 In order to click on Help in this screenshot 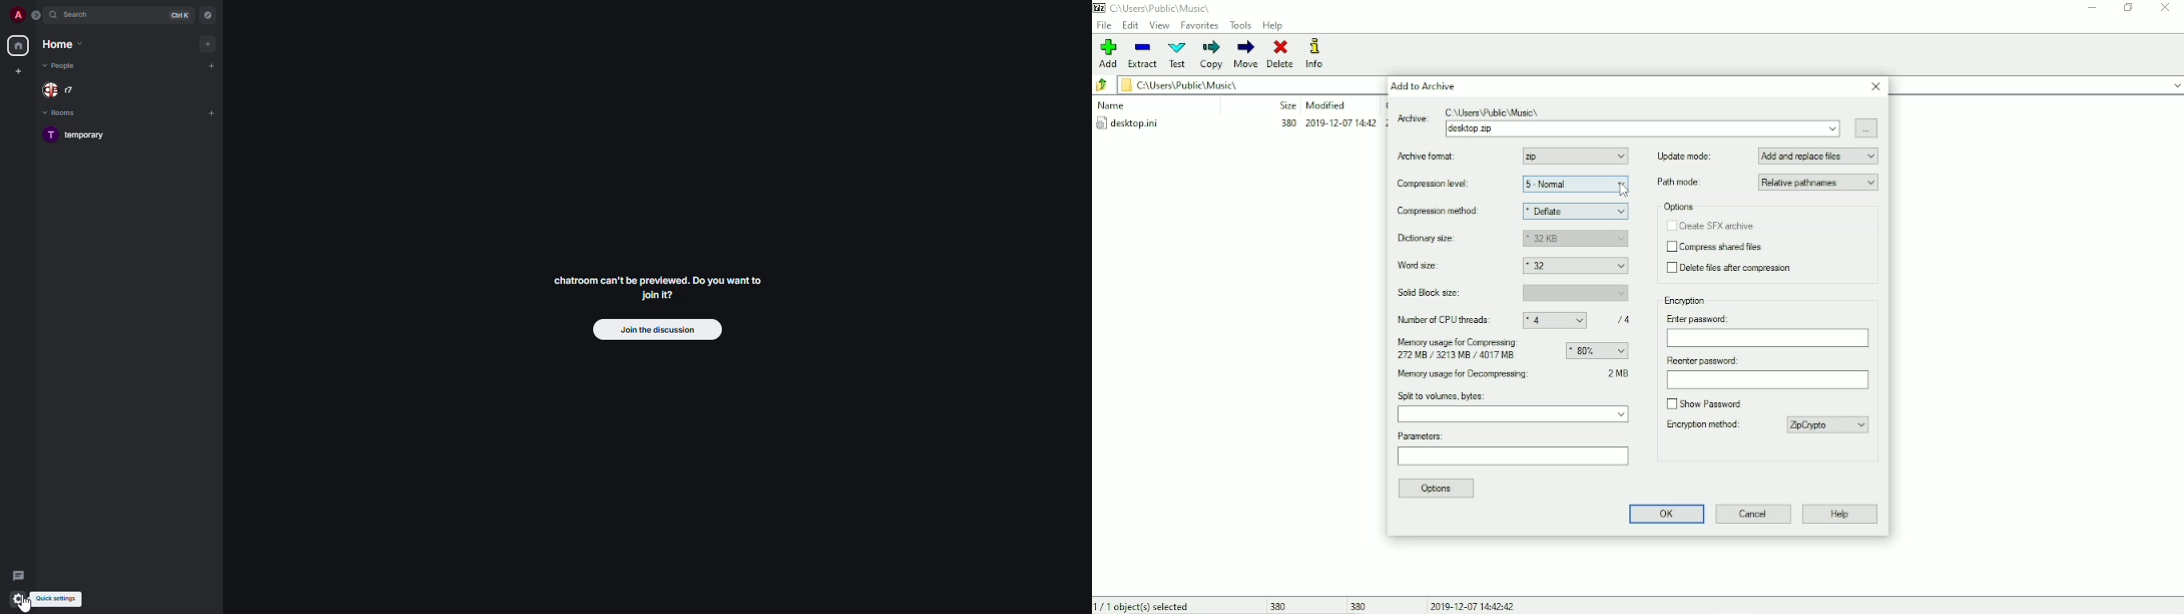, I will do `click(1273, 26)`.